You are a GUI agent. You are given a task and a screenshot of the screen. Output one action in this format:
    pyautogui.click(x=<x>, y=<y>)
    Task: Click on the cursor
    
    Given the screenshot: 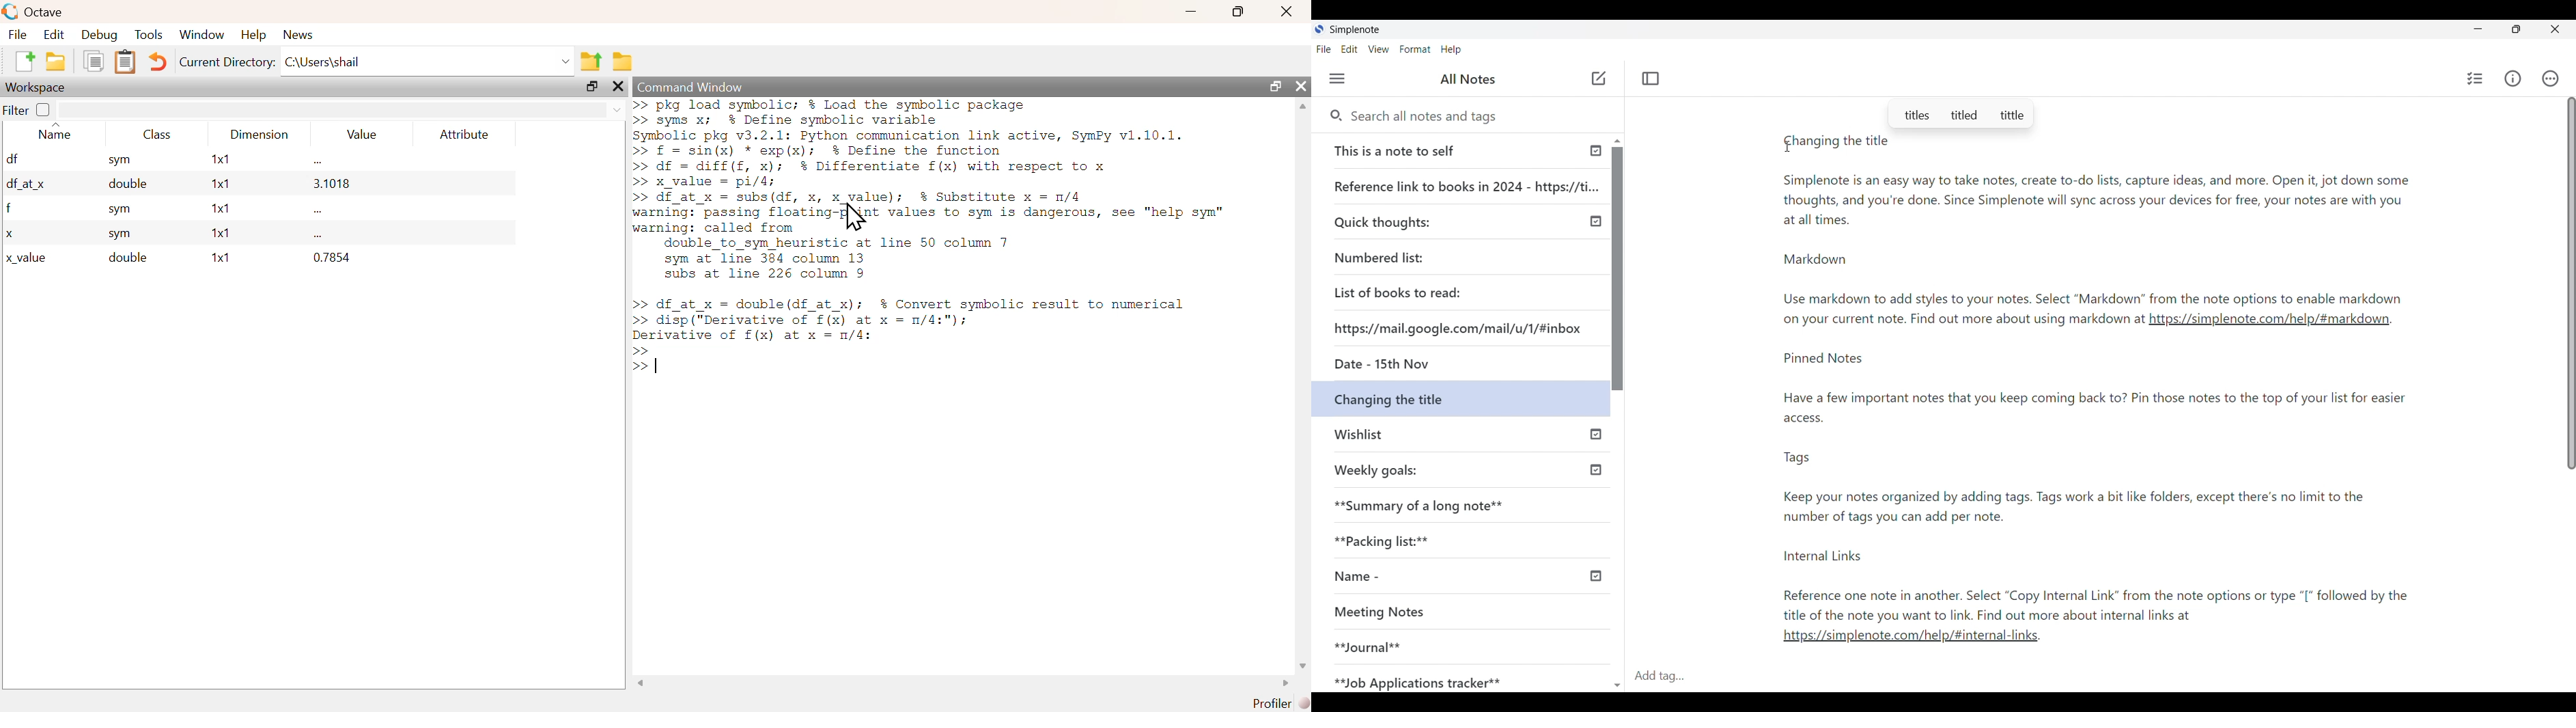 What is the action you would take?
    pyautogui.click(x=1789, y=149)
    